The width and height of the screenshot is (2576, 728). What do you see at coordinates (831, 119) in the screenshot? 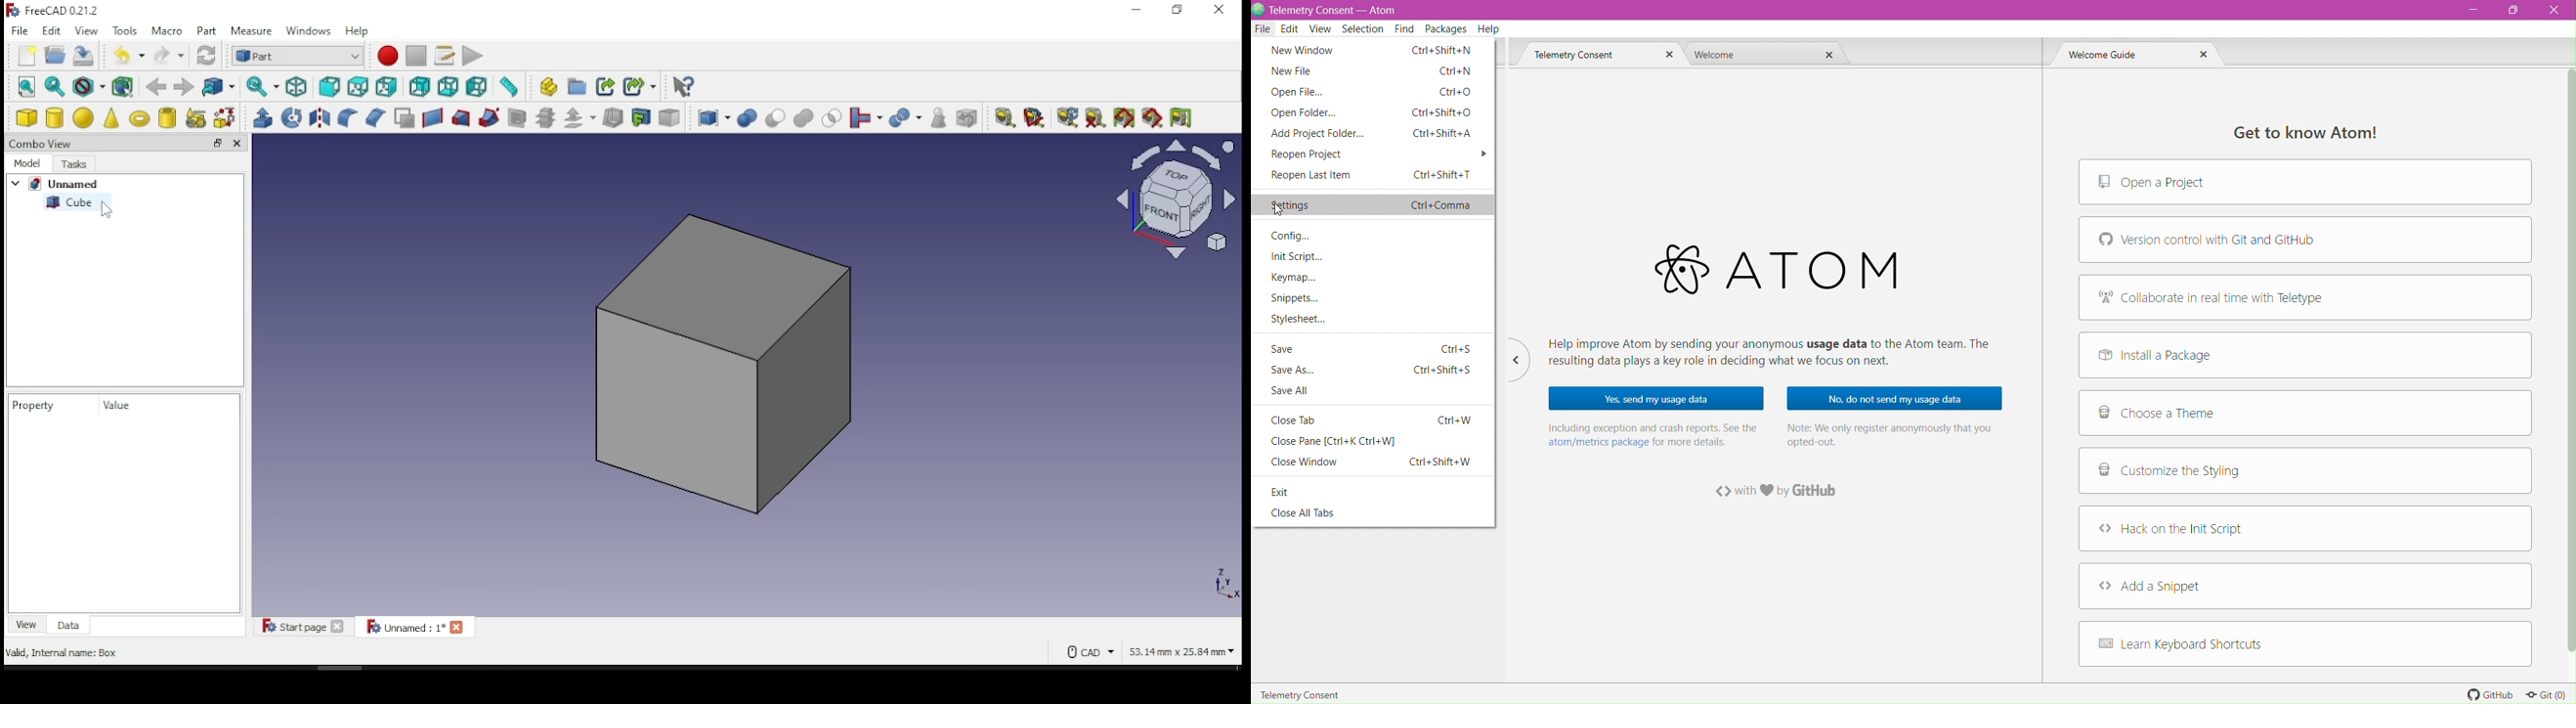
I see `intersection` at bounding box center [831, 119].